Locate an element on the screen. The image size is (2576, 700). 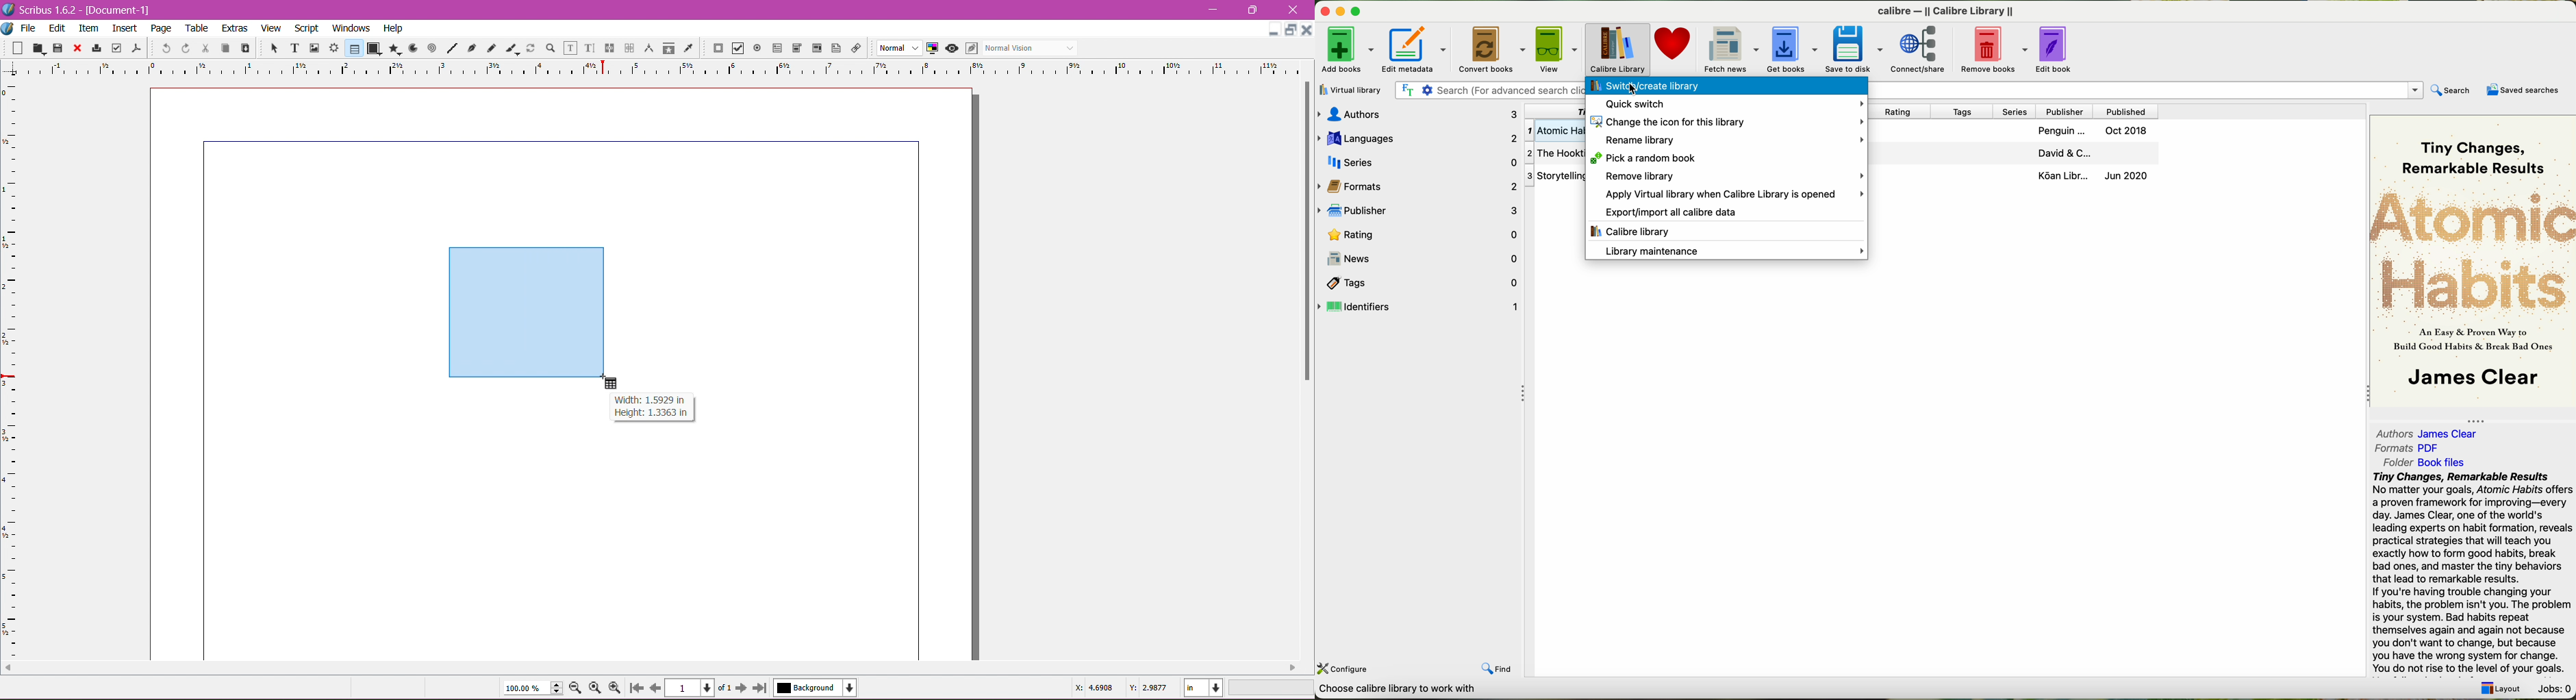
remove books is located at coordinates (1990, 48).